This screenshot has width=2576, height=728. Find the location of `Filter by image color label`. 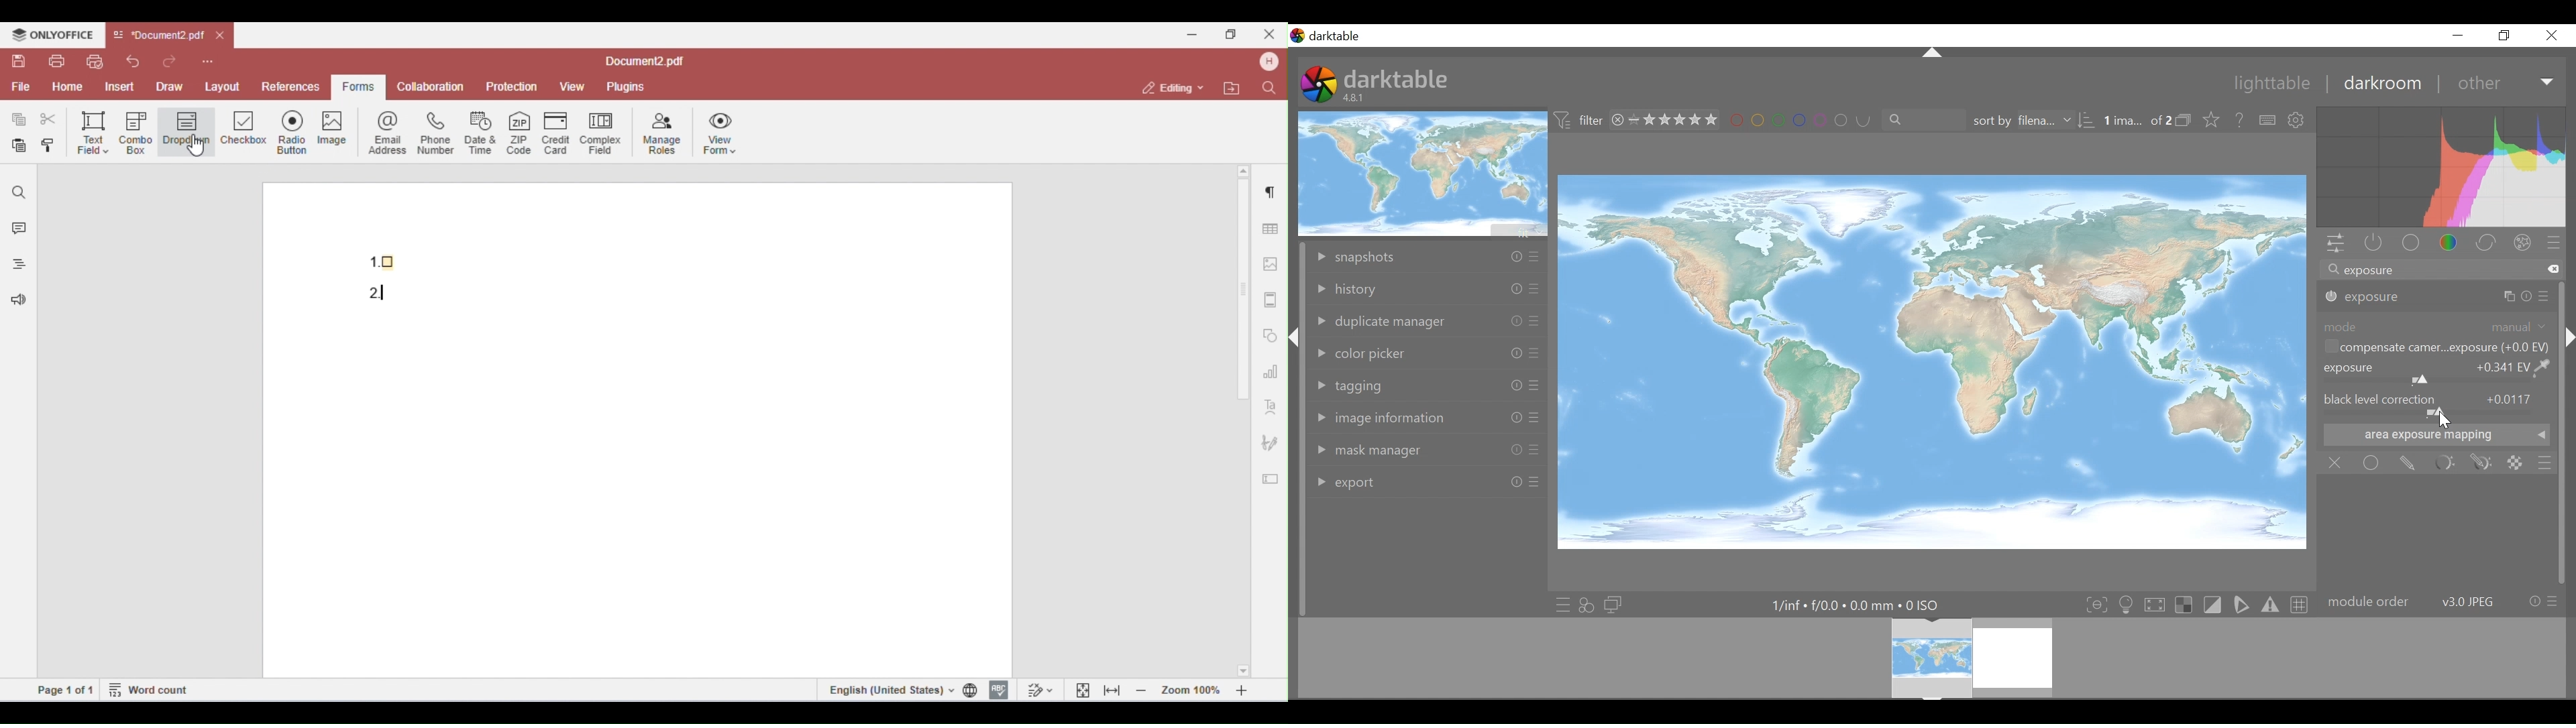

Filter by image color label is located at coordinates (1794, 120).